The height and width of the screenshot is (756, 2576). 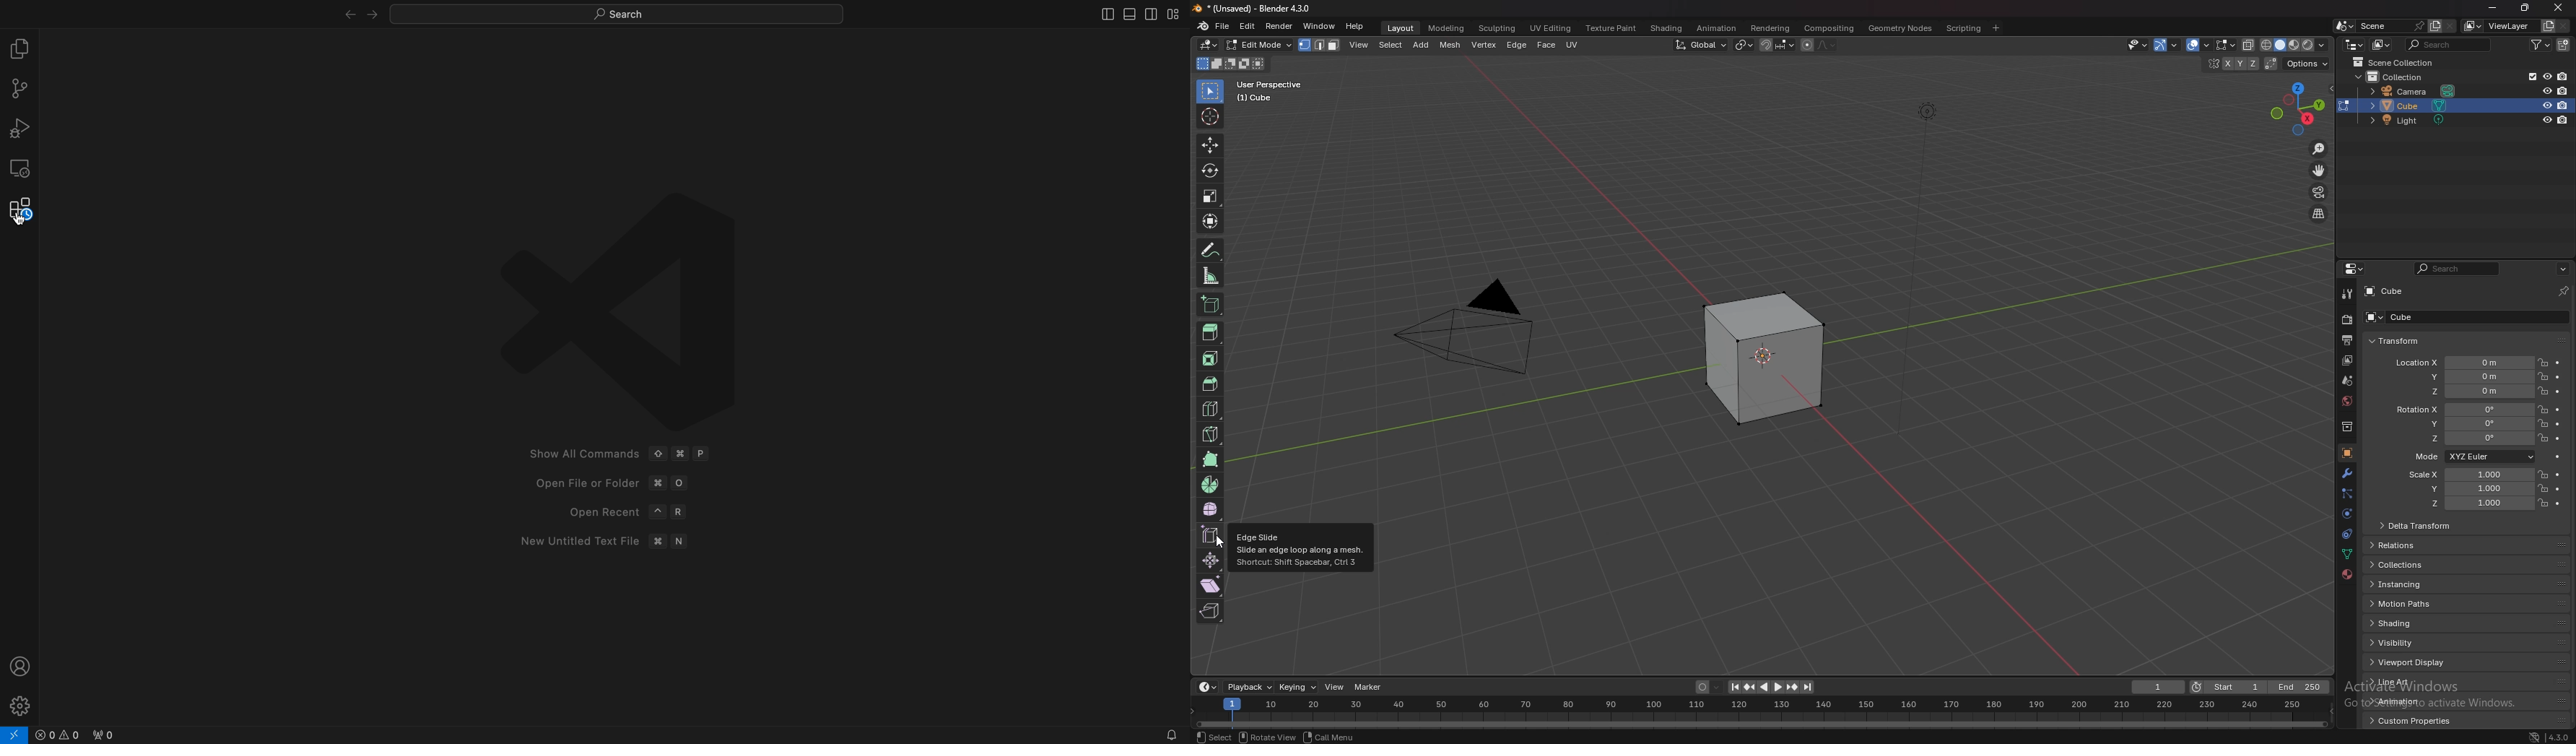 I want to click on window, so click(x=1319, y=26).